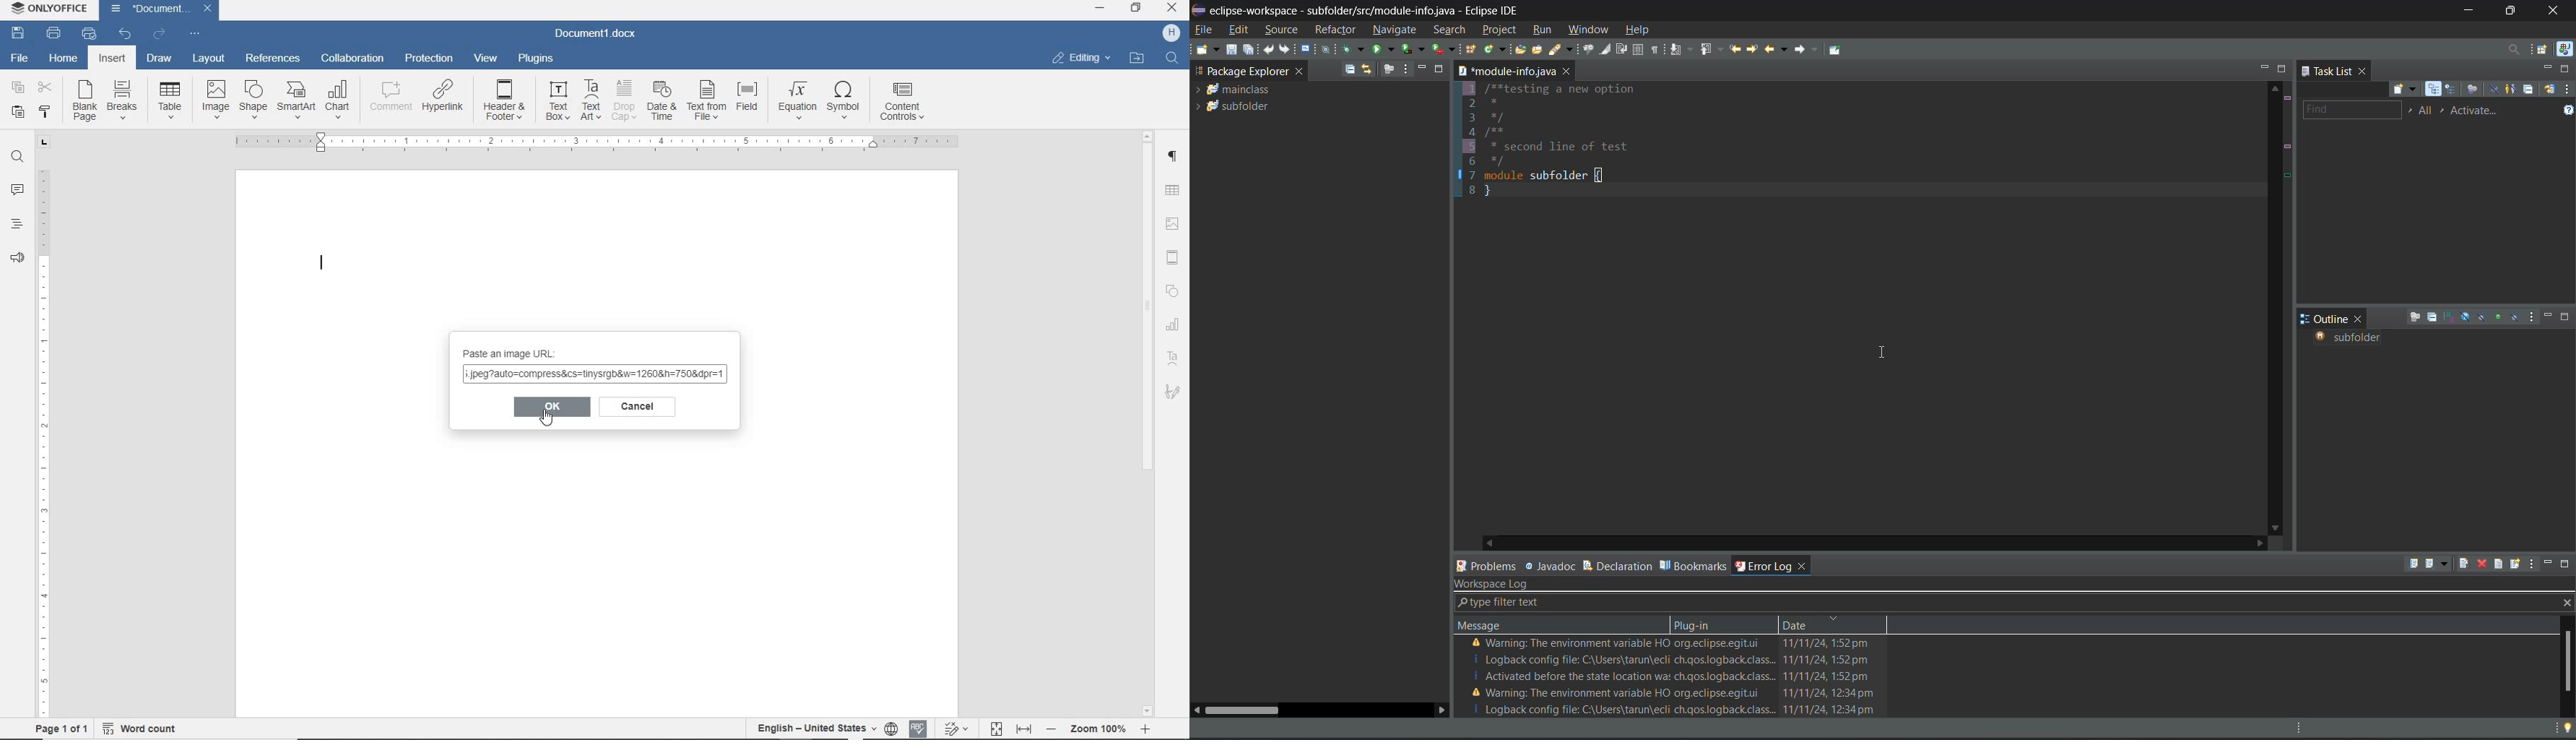 The image size is (2576, 756). What do you see at coordinates (46, 112) in the screenshot?
I see `copy style` at bounding box center [46, 112].